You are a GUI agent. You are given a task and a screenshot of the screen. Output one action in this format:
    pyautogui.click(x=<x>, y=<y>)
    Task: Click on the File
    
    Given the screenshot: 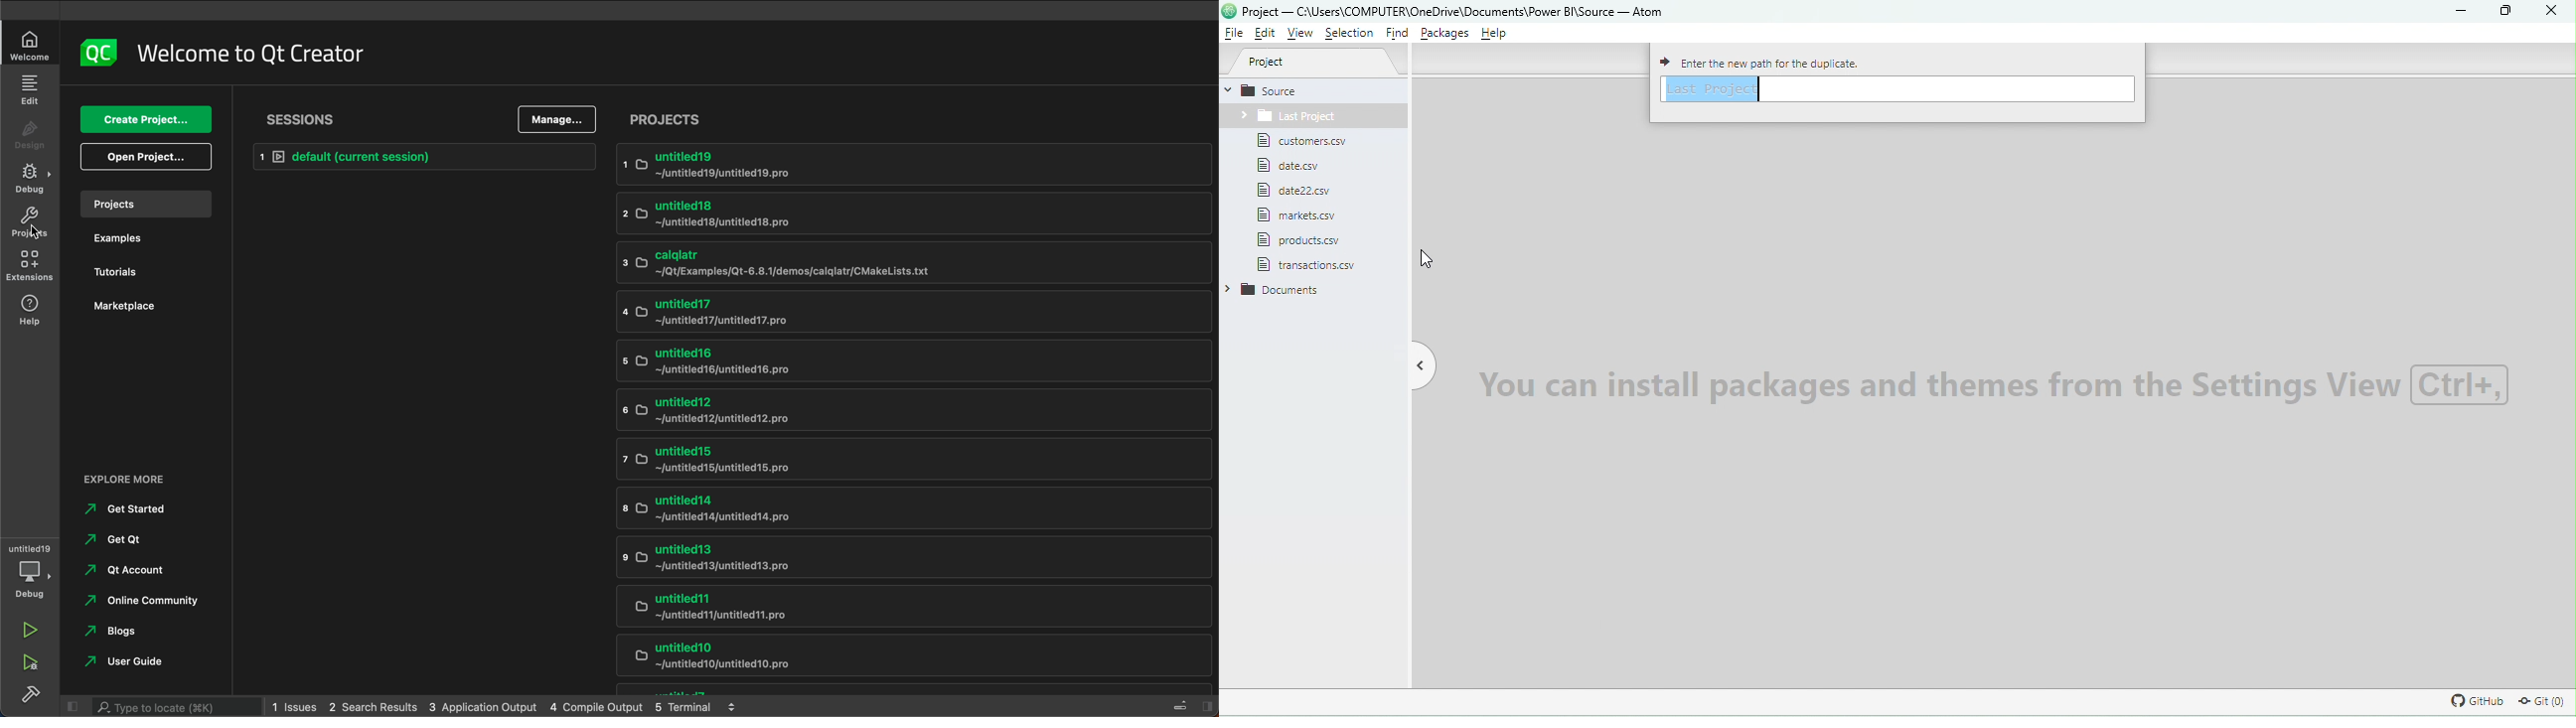 What is the action you would take?
    pyautogui.click(x=1299, y=240)
    